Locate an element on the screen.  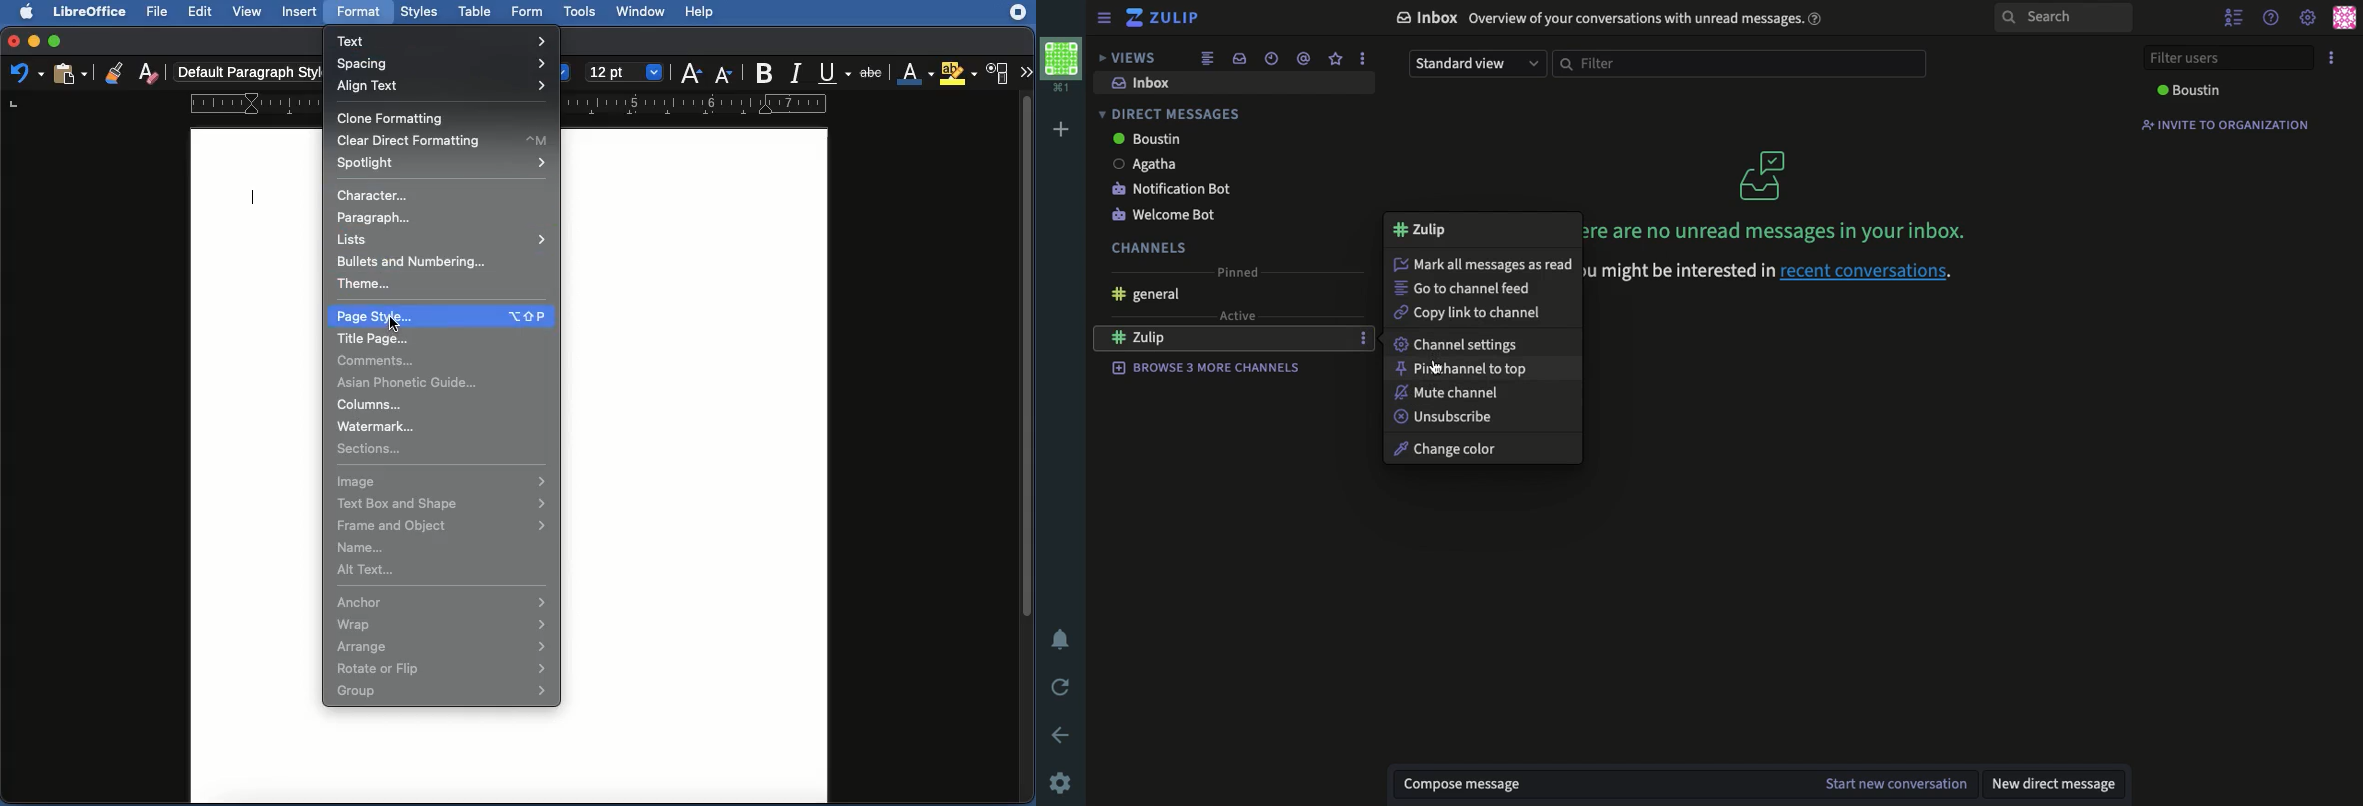
Watermark is located at coordinates (387, 426).